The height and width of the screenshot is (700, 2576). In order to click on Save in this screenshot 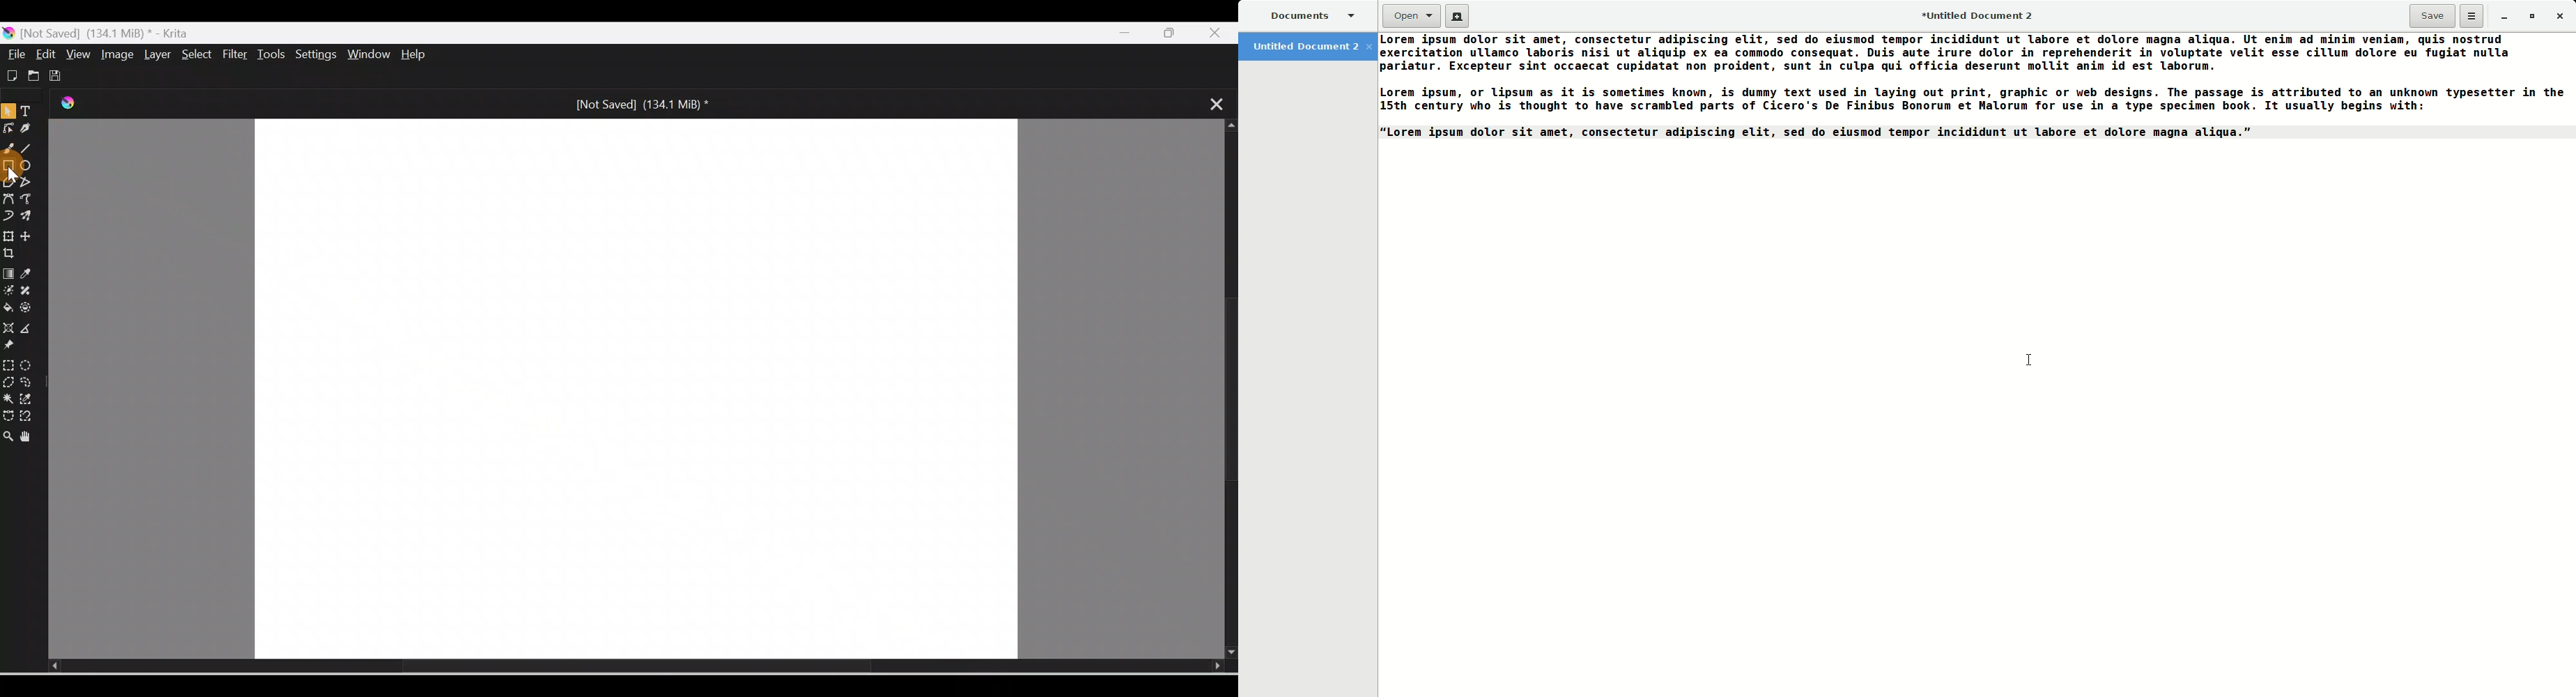, I will do `click(2430, 14)`.